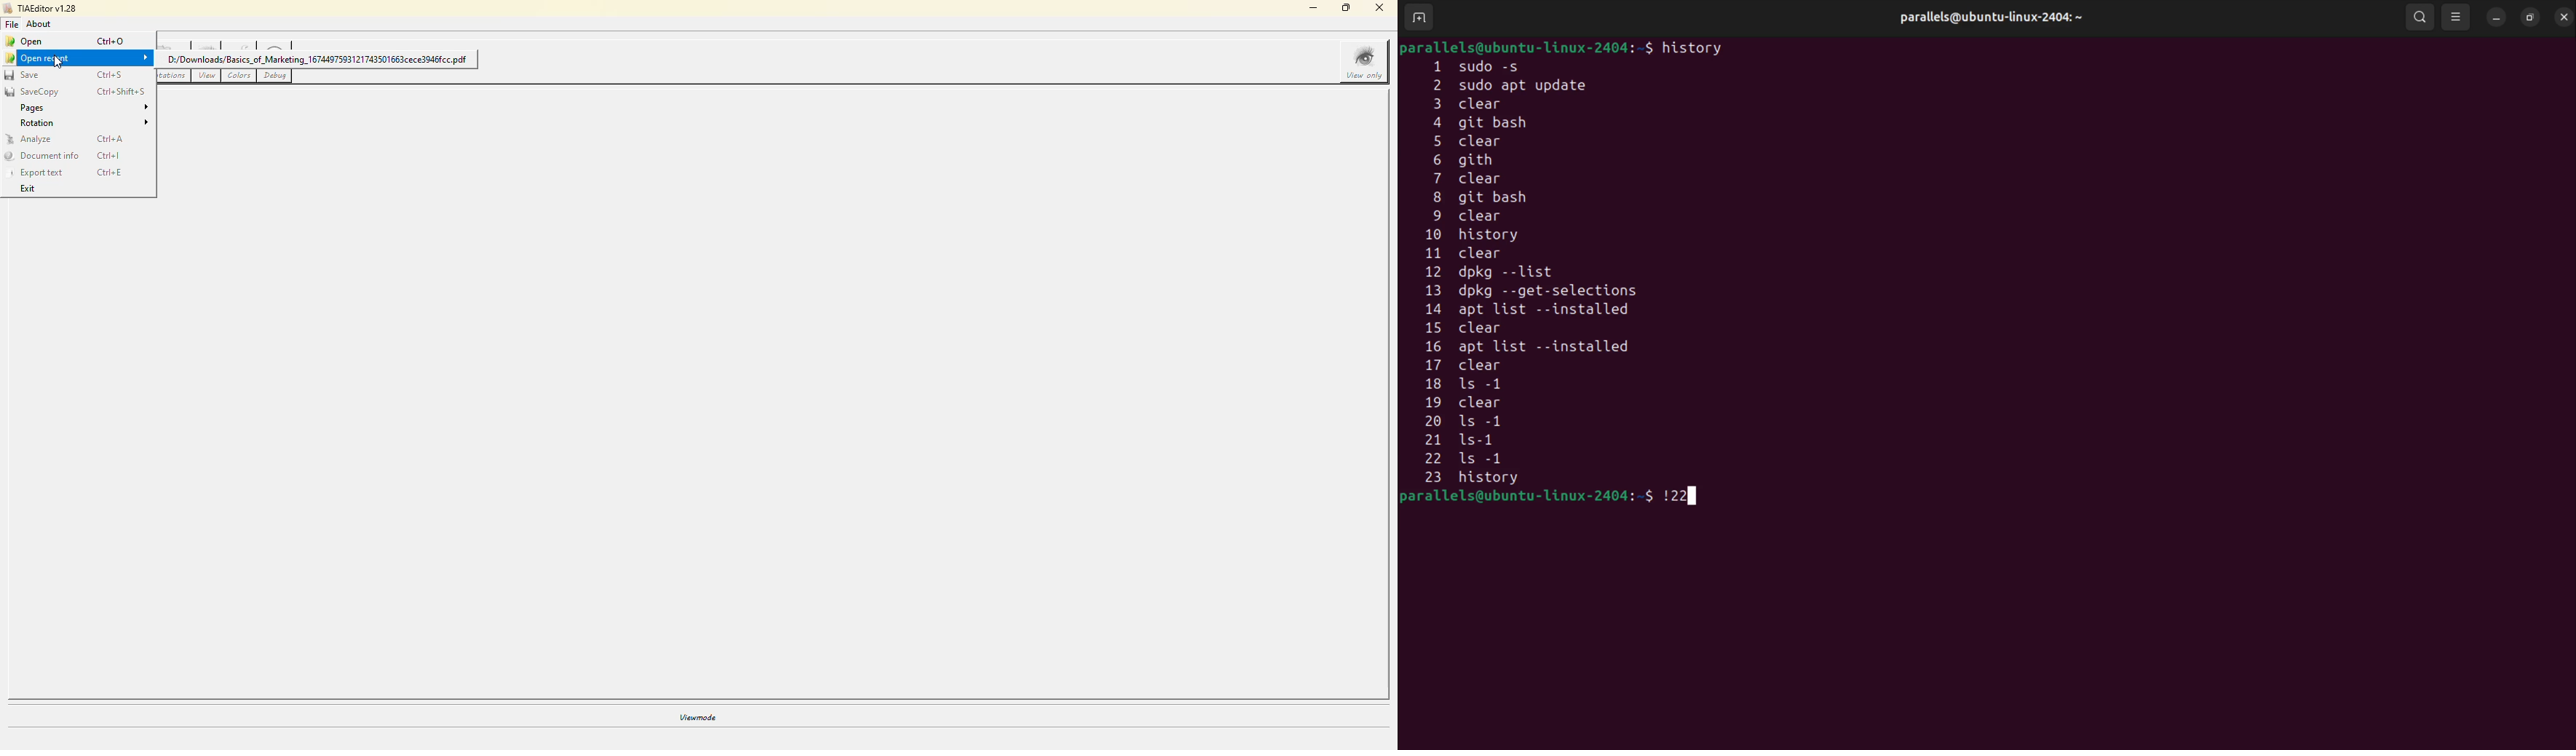 Image resolution: width=2576 pixels, height=756 pixels. Describe the element at coordinates (1491, 123) in the screenshot. I see `4 git bash` at that location.